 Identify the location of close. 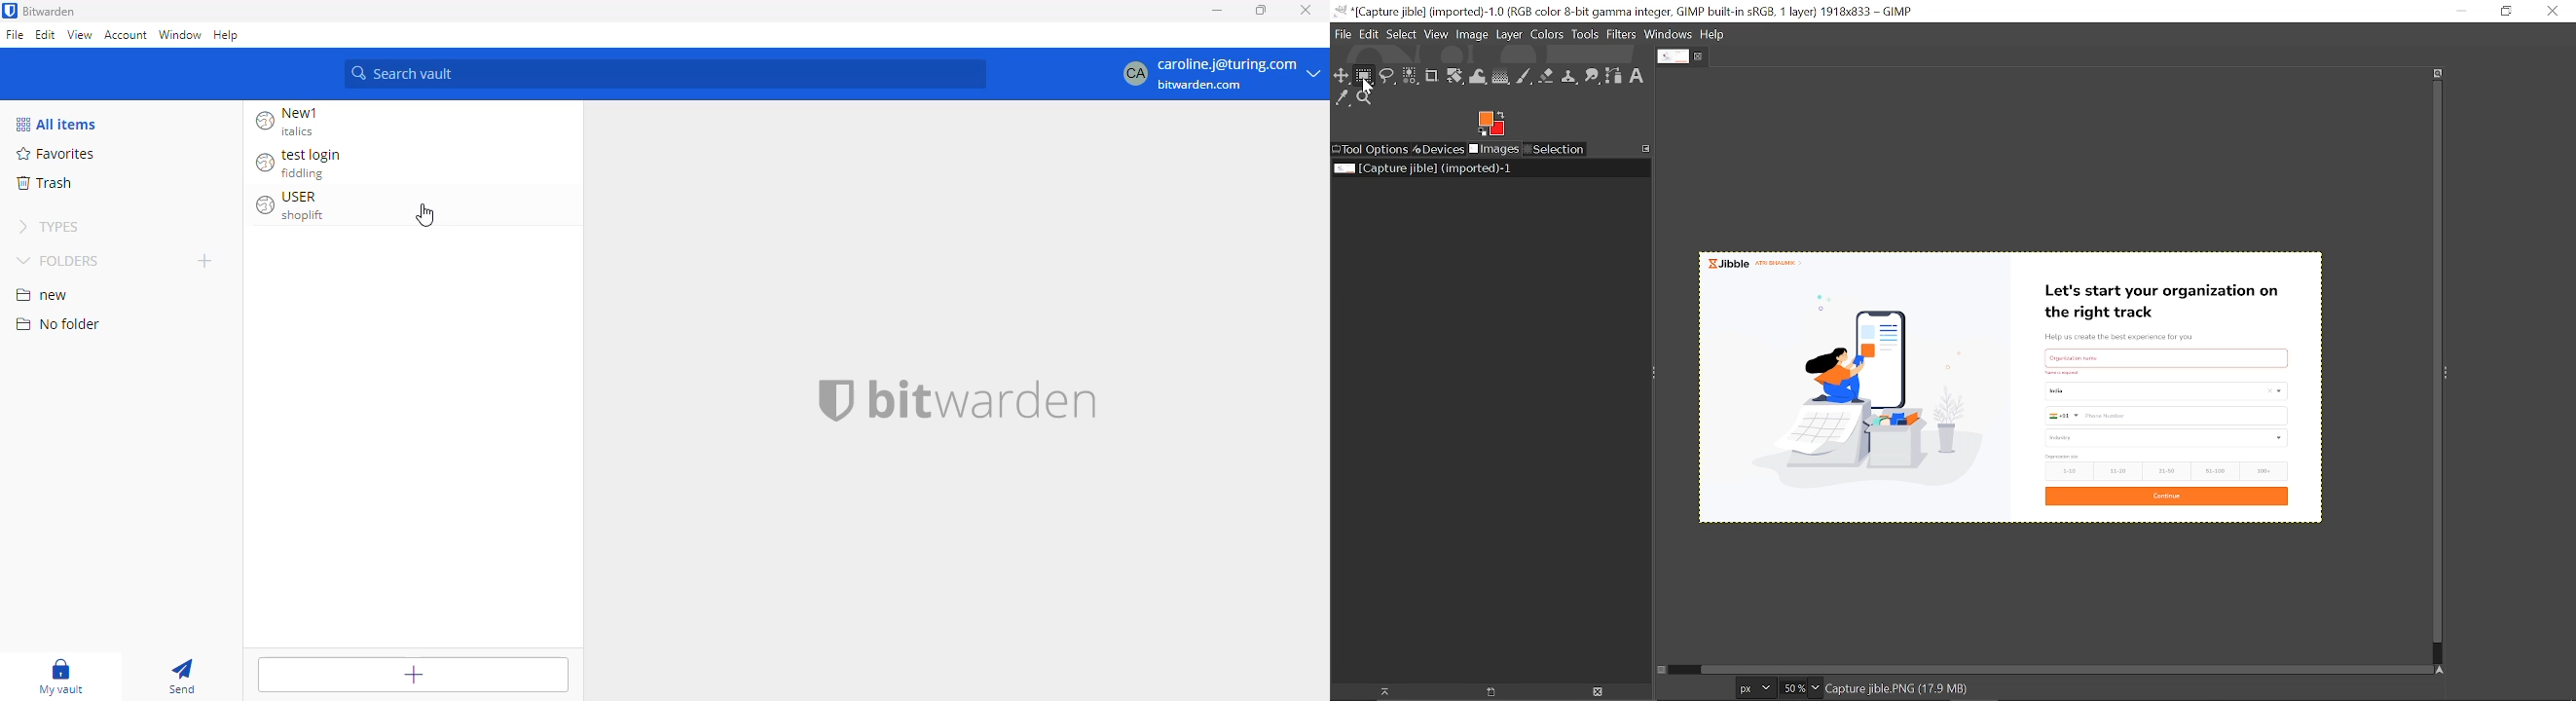
(1306, 11).